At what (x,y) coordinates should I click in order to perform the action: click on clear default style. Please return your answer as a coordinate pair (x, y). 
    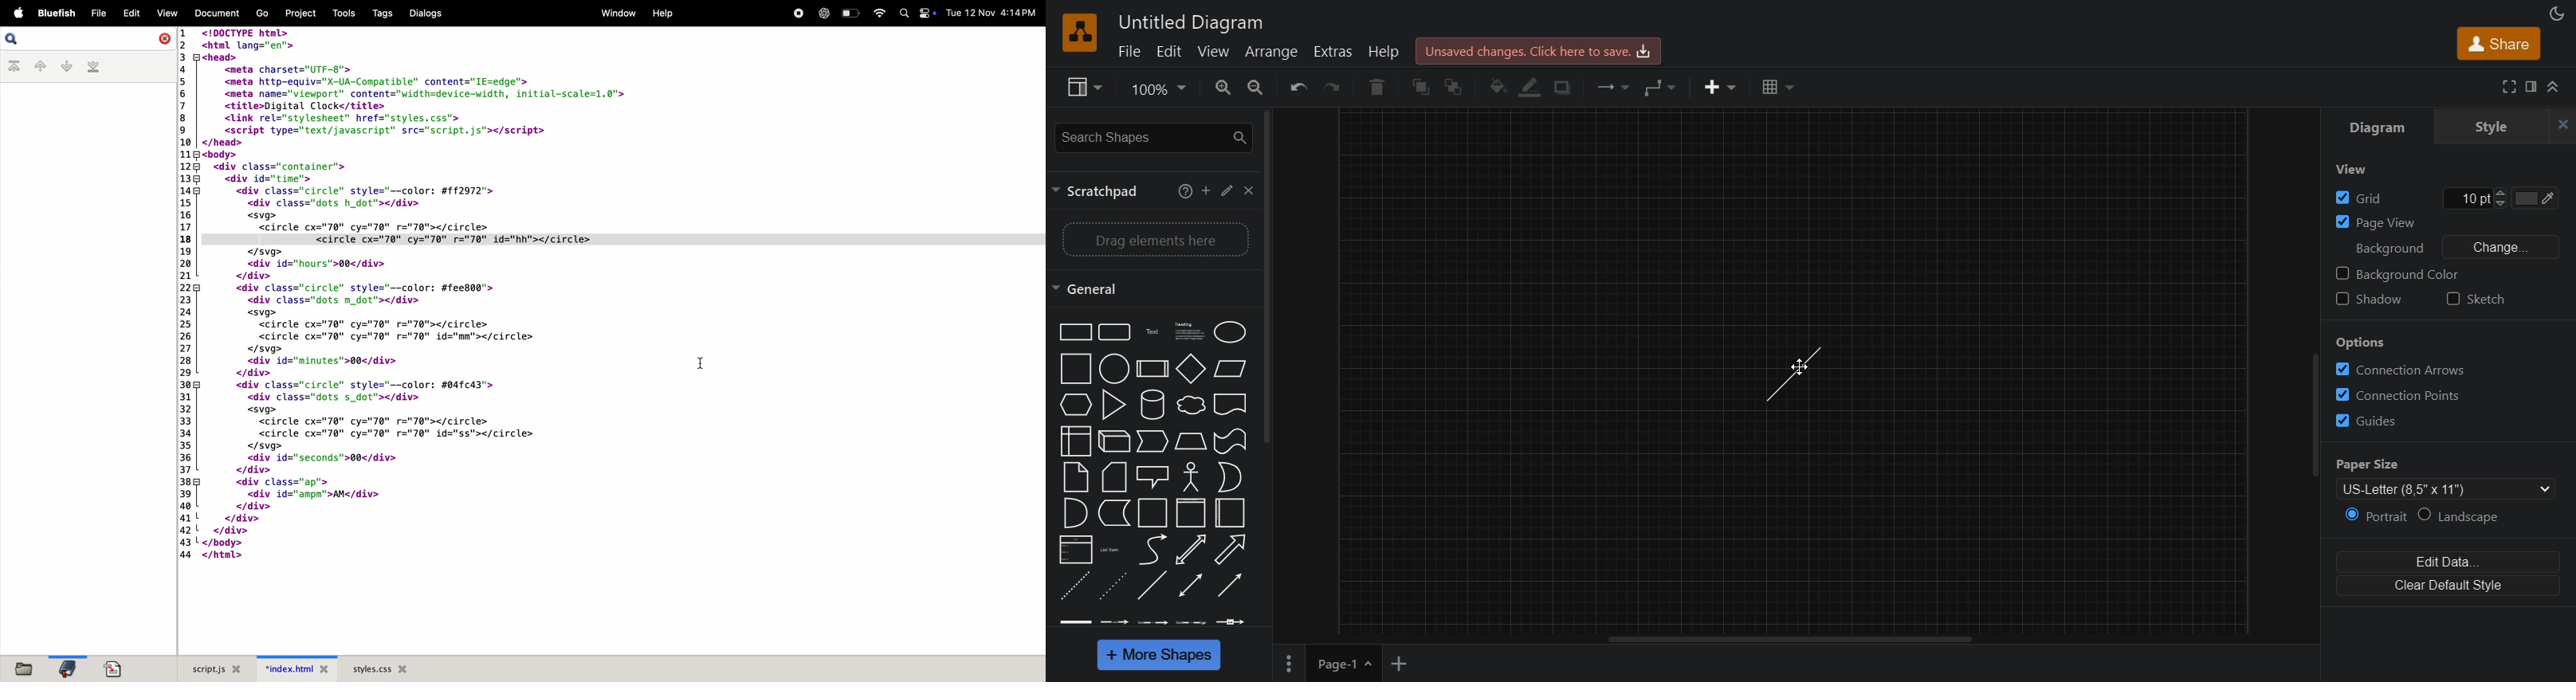
    Looking at the image, I should click on (2444, 586).